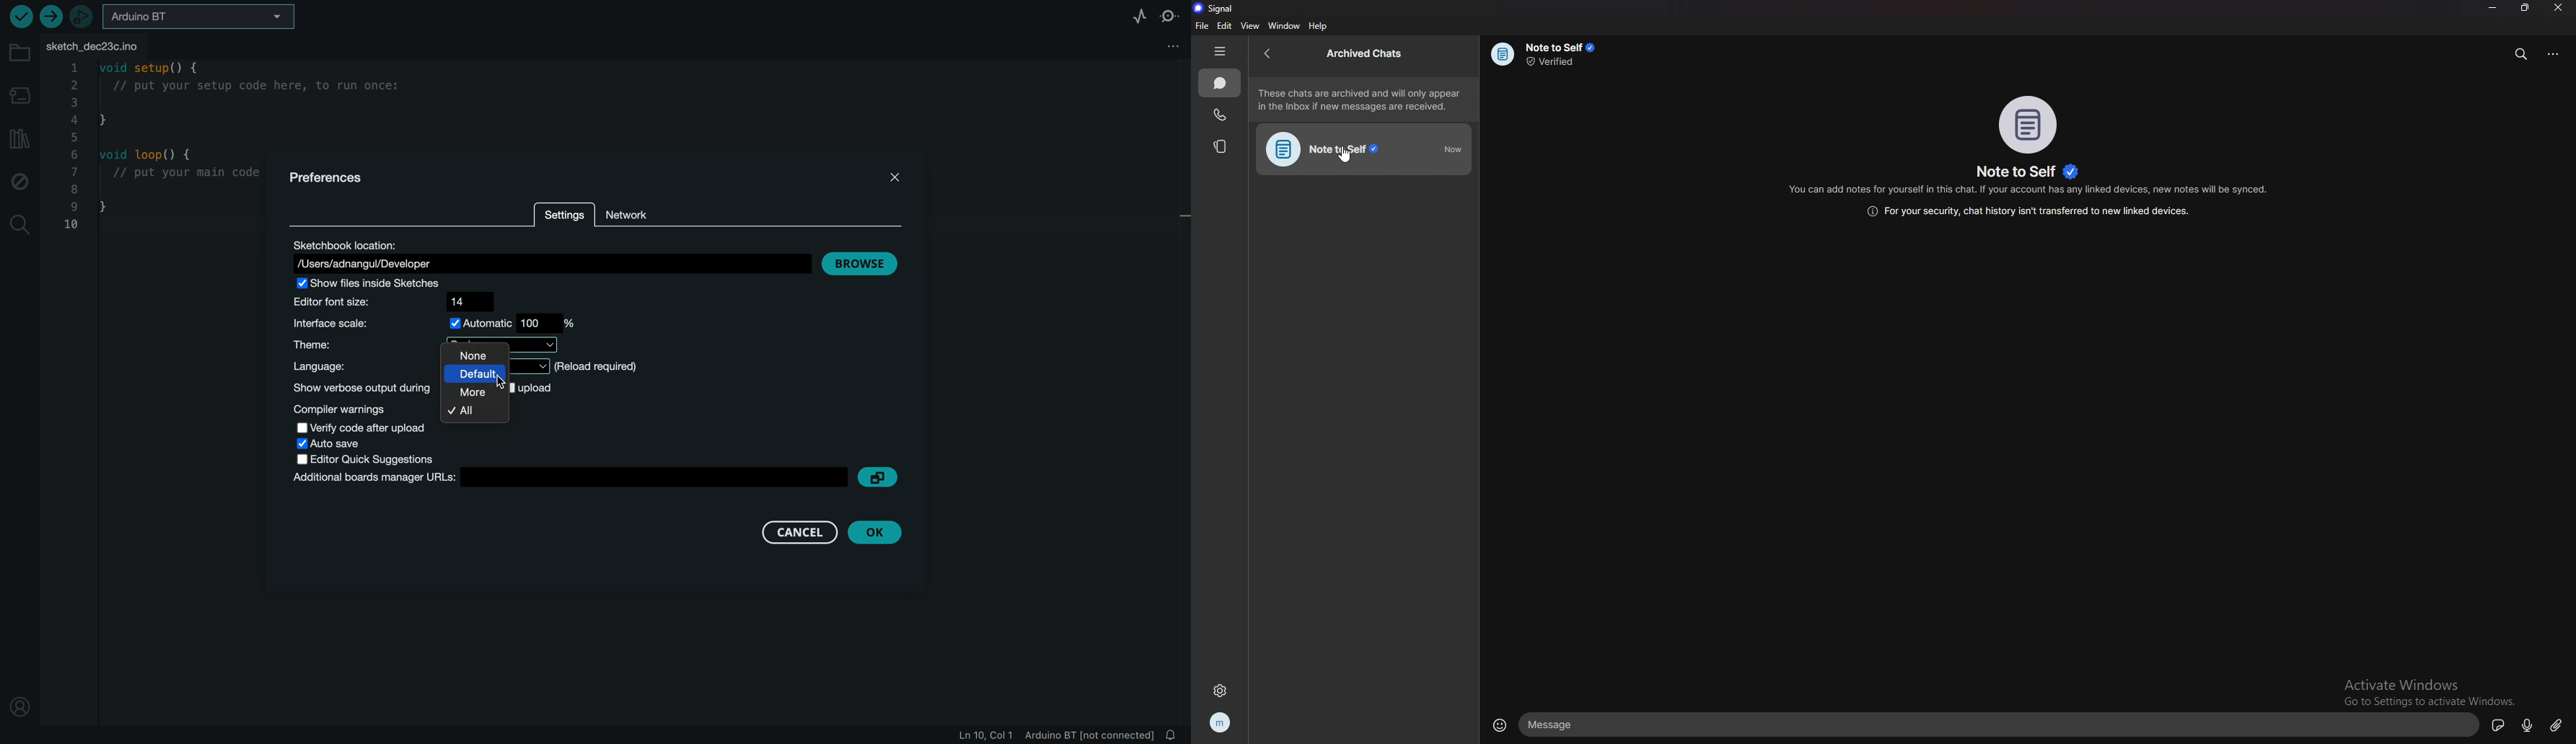  Describe the element at coordinates (2528, 724) in the screenshot. I see `voice message` at that location.